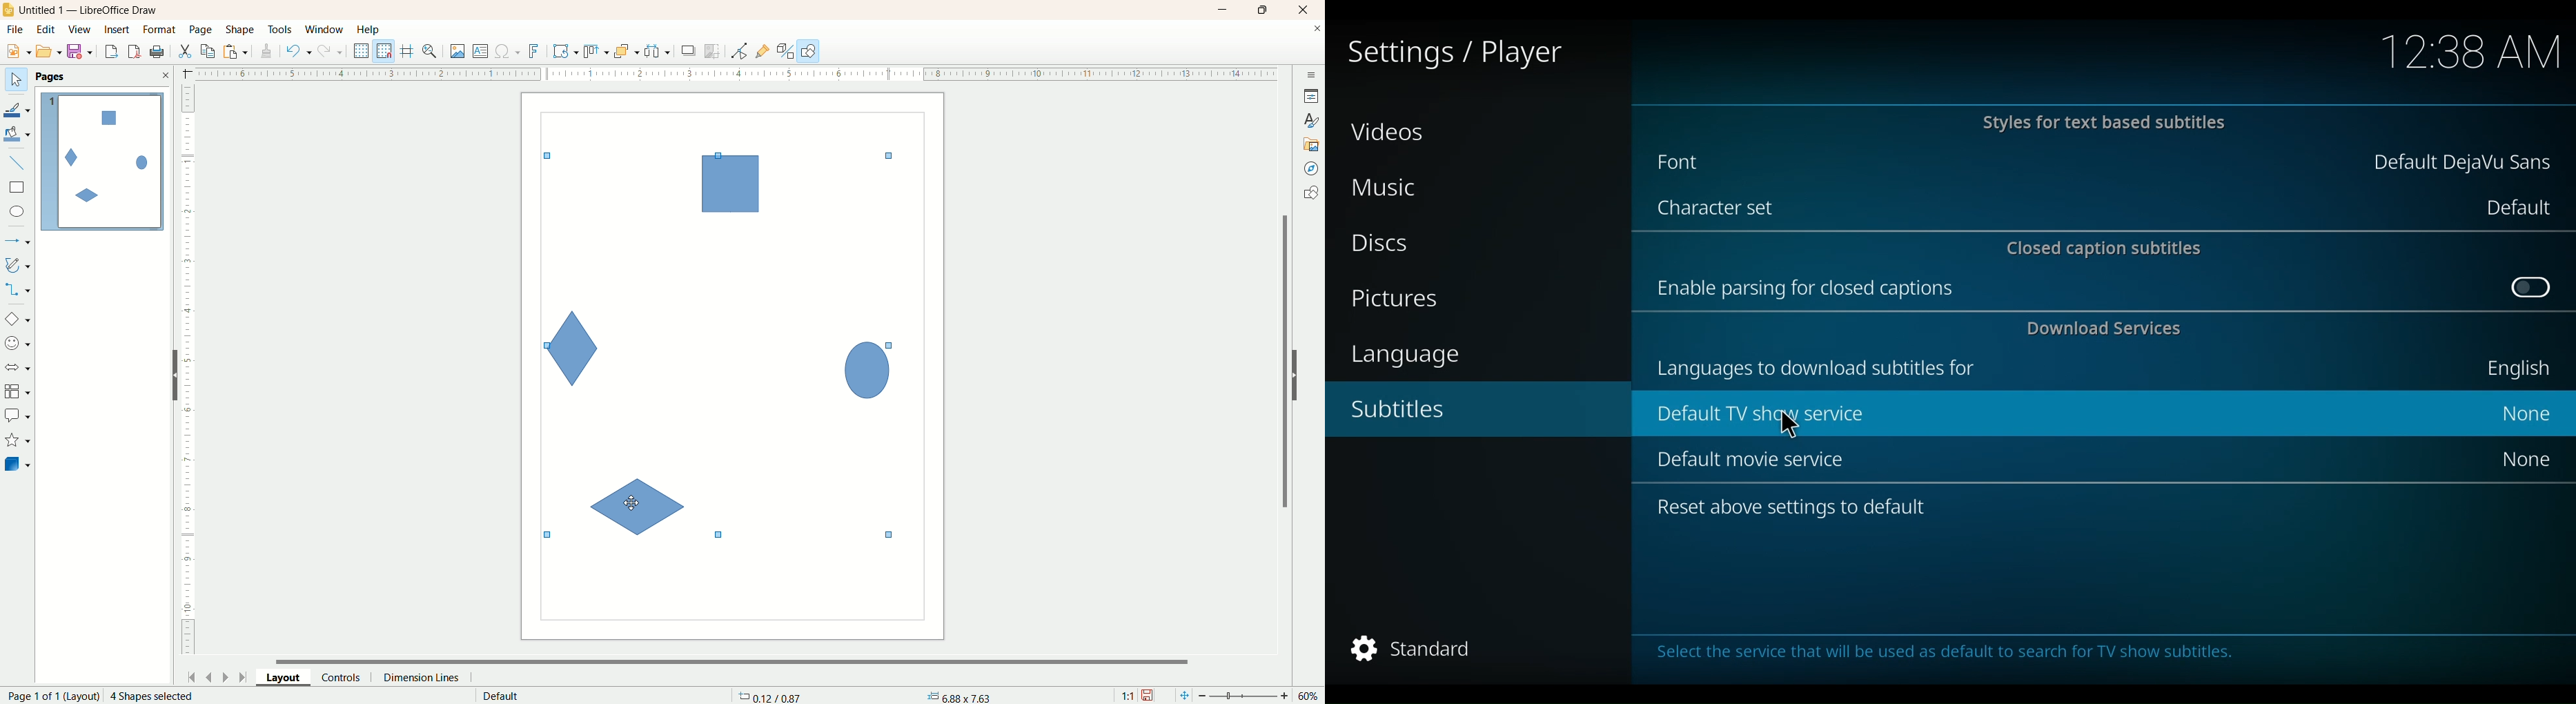  What do you see at coordinates (1310, 195) in the screenshot?
I see `shapes` at bounding box center [1310, 195].